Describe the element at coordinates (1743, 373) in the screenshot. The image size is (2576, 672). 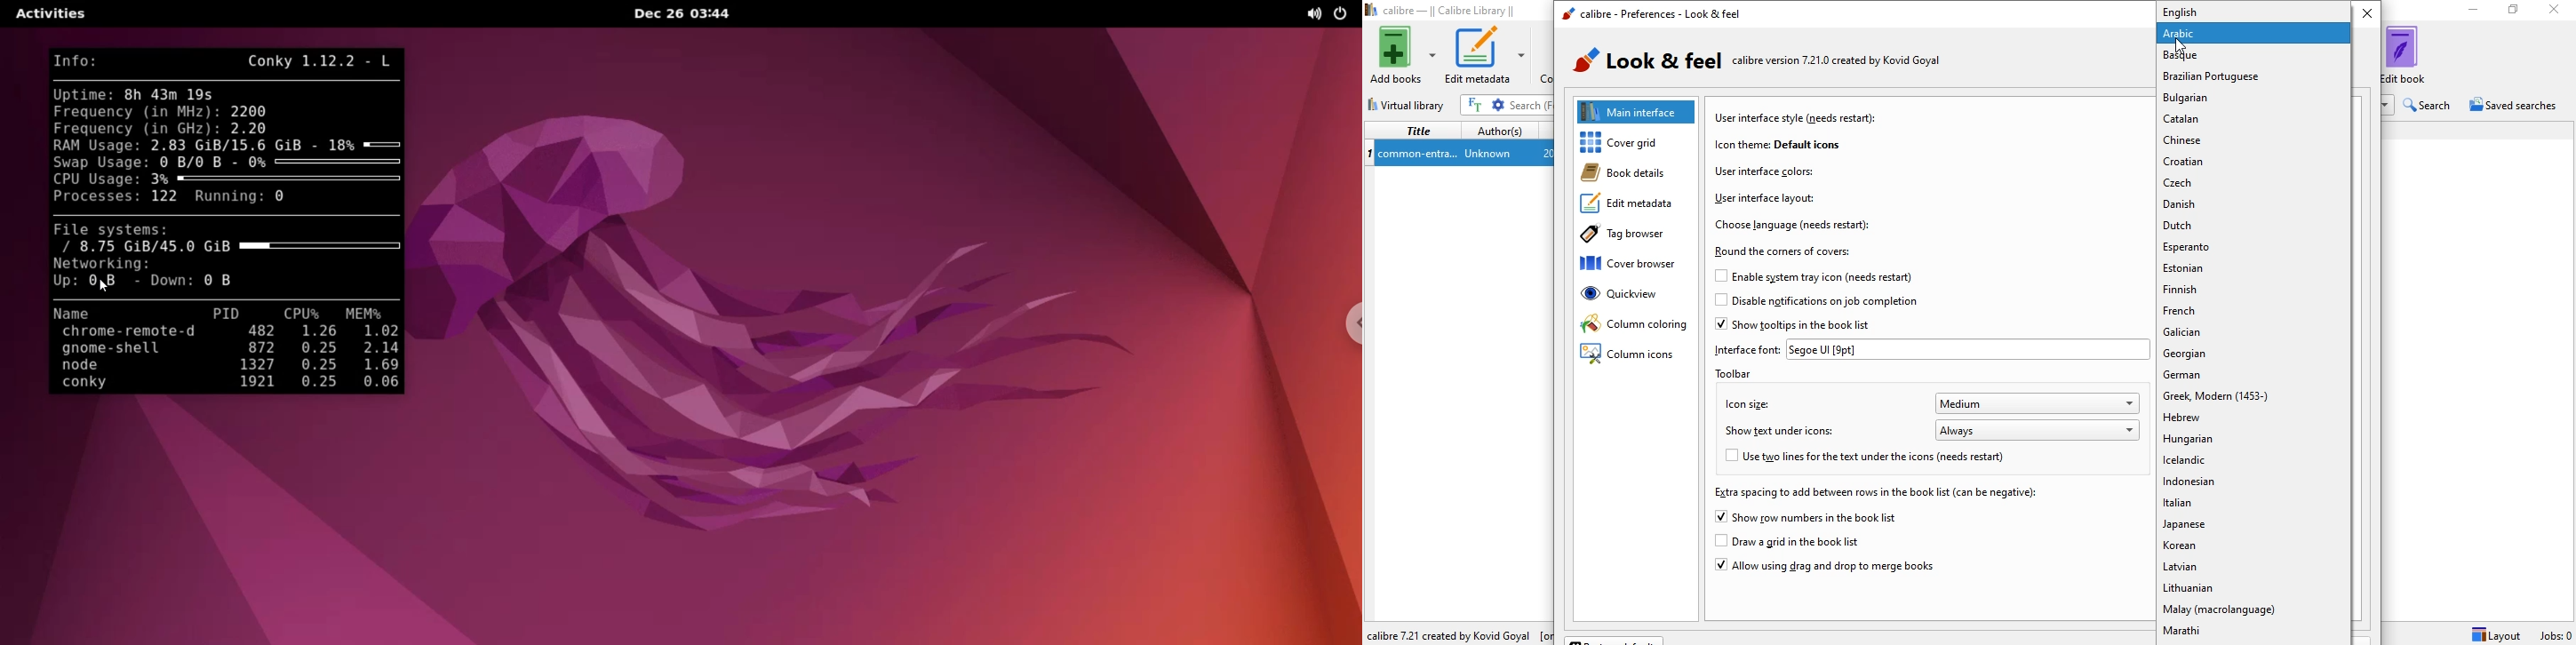
I see `toolbar` at that location.